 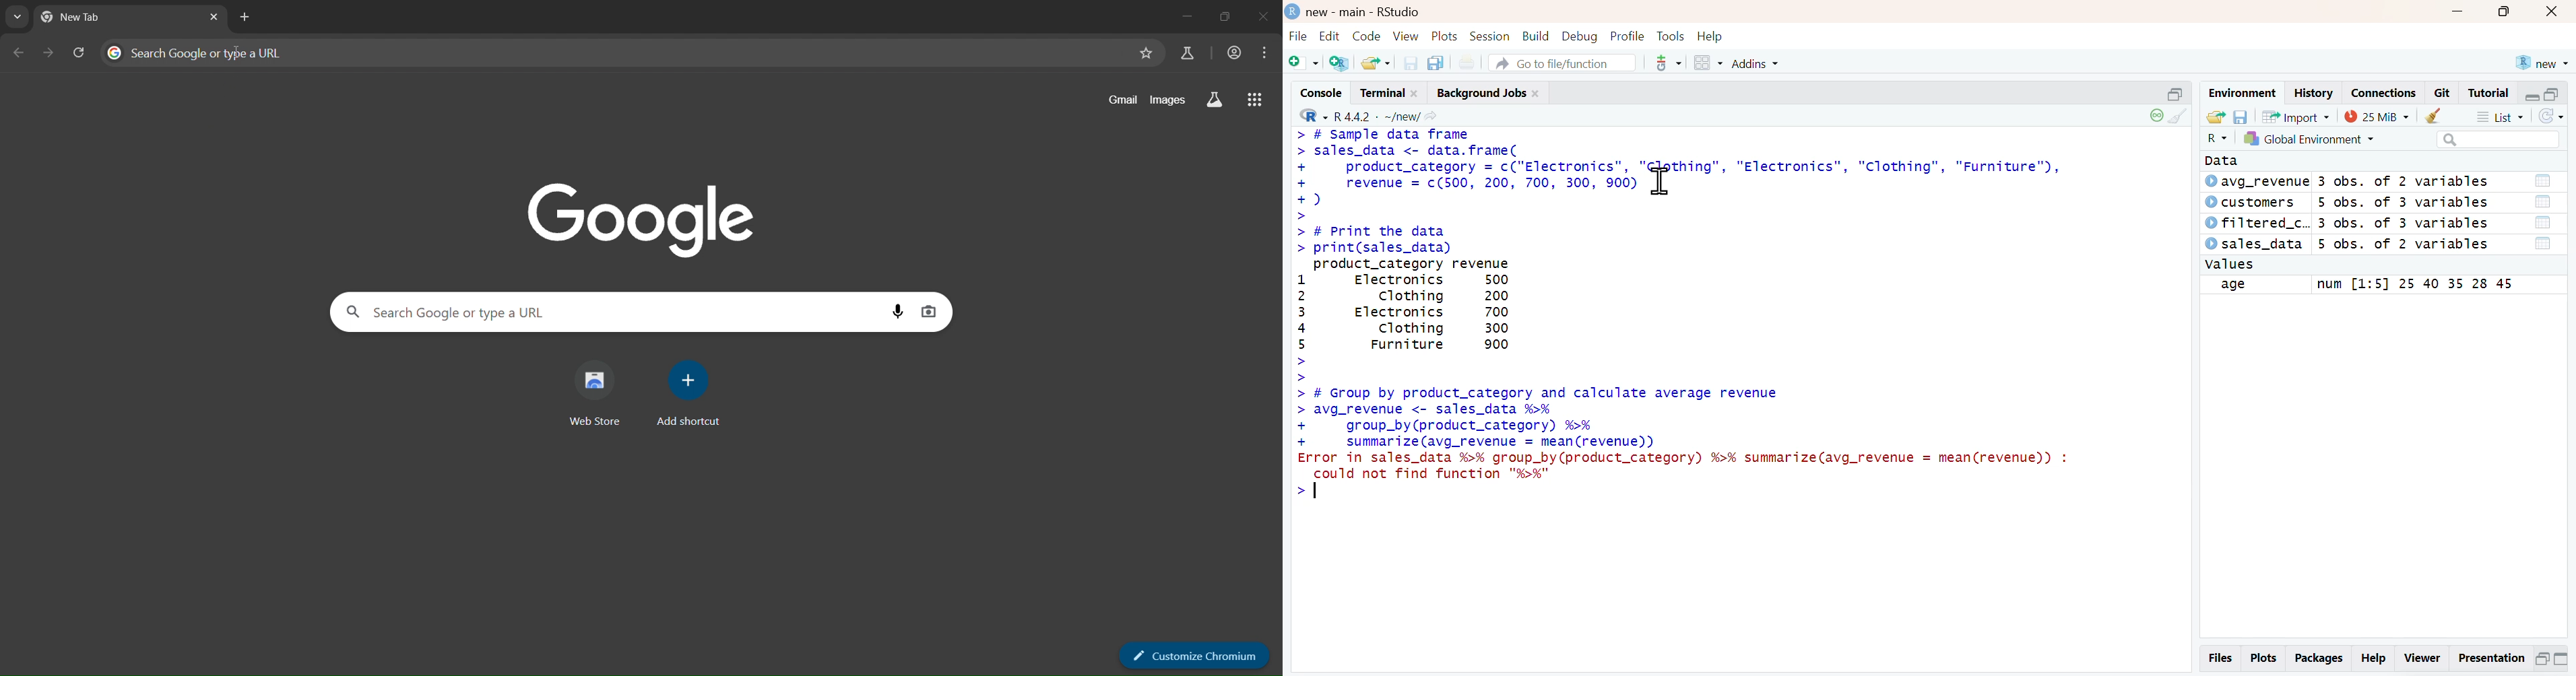 What do you see at coordinates (2216, 138) in the screenshot?
I see `Select Language - R` at bounding box center [2216, 138].